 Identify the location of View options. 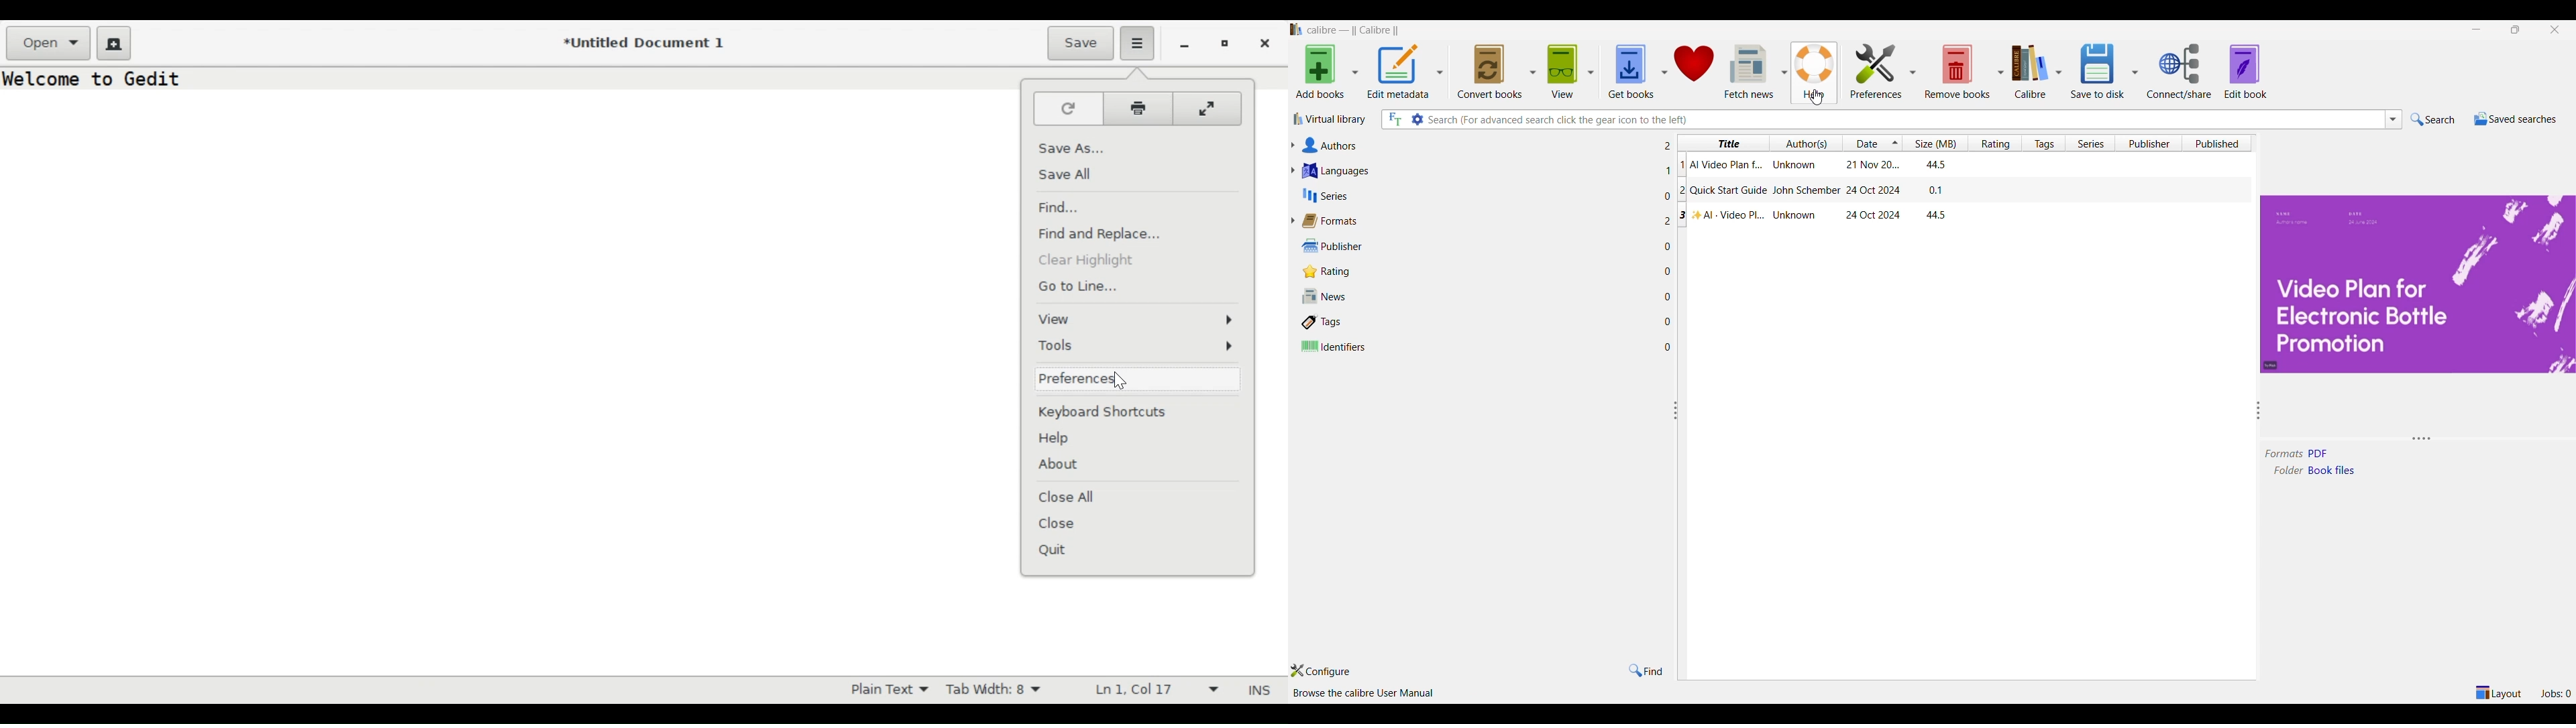
(1589, 71).